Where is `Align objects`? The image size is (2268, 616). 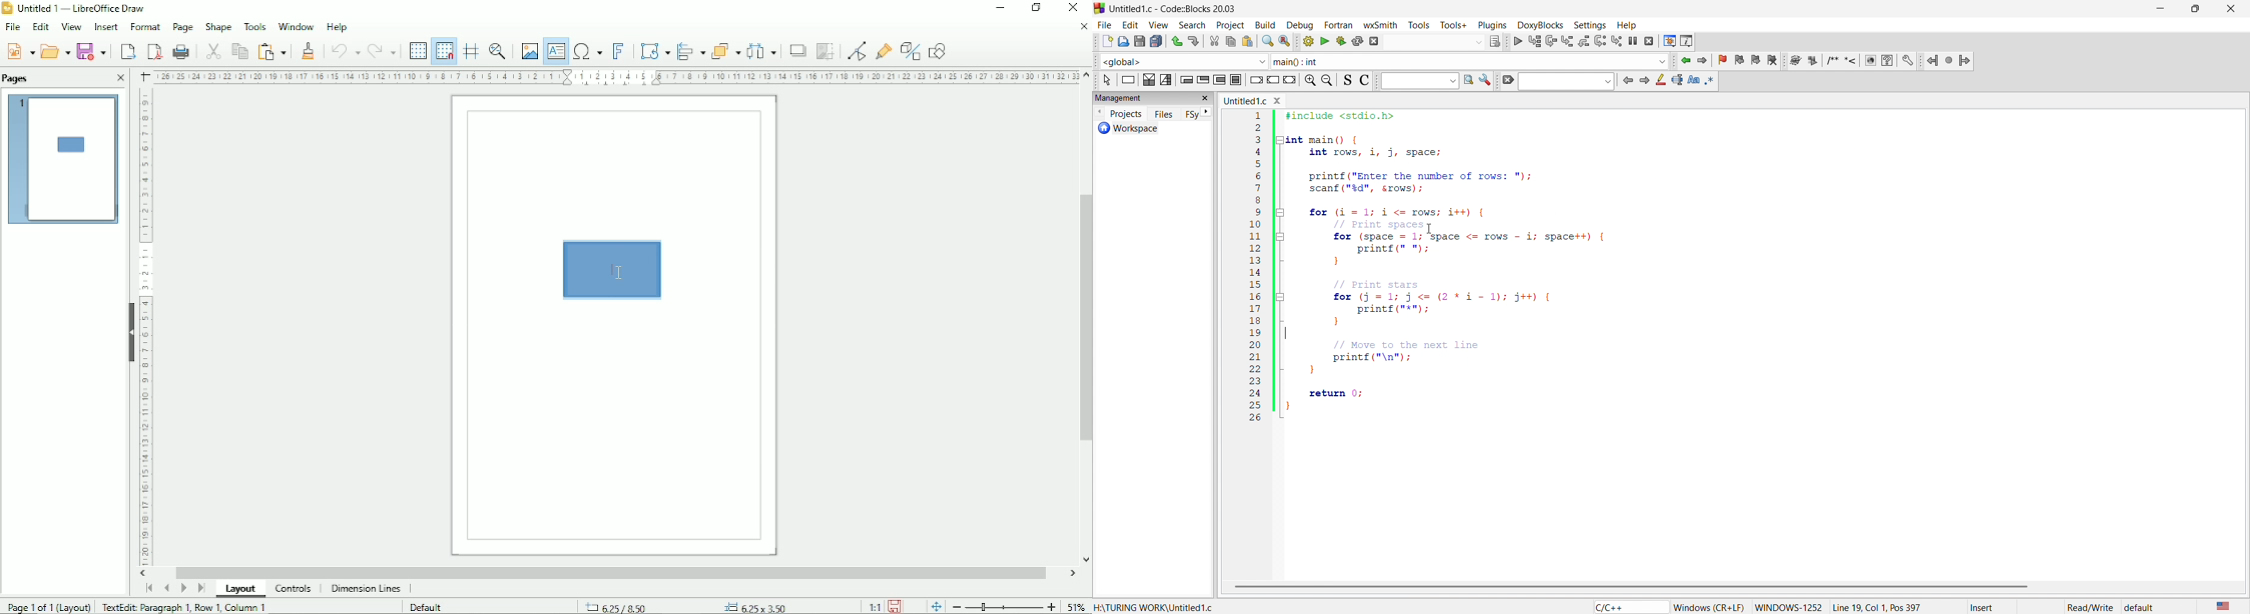 Align objects is located at coordinates (690, 49).